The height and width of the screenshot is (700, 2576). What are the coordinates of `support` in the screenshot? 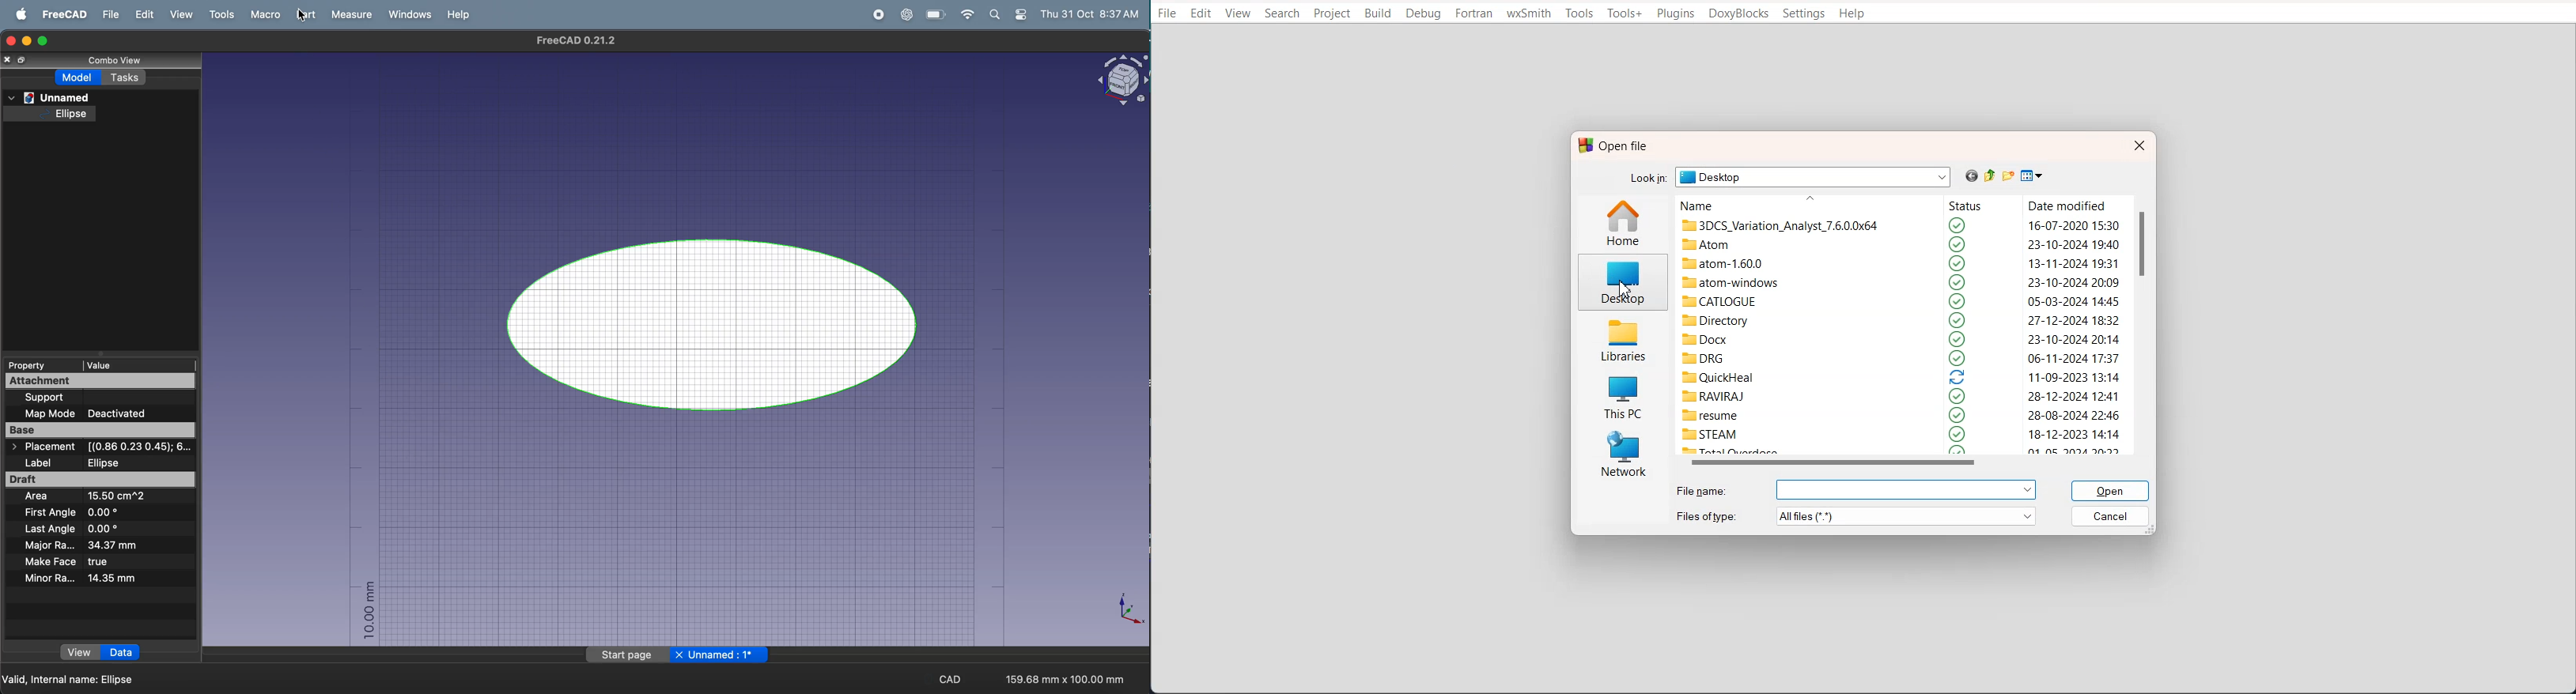 It's located at (103, 398).